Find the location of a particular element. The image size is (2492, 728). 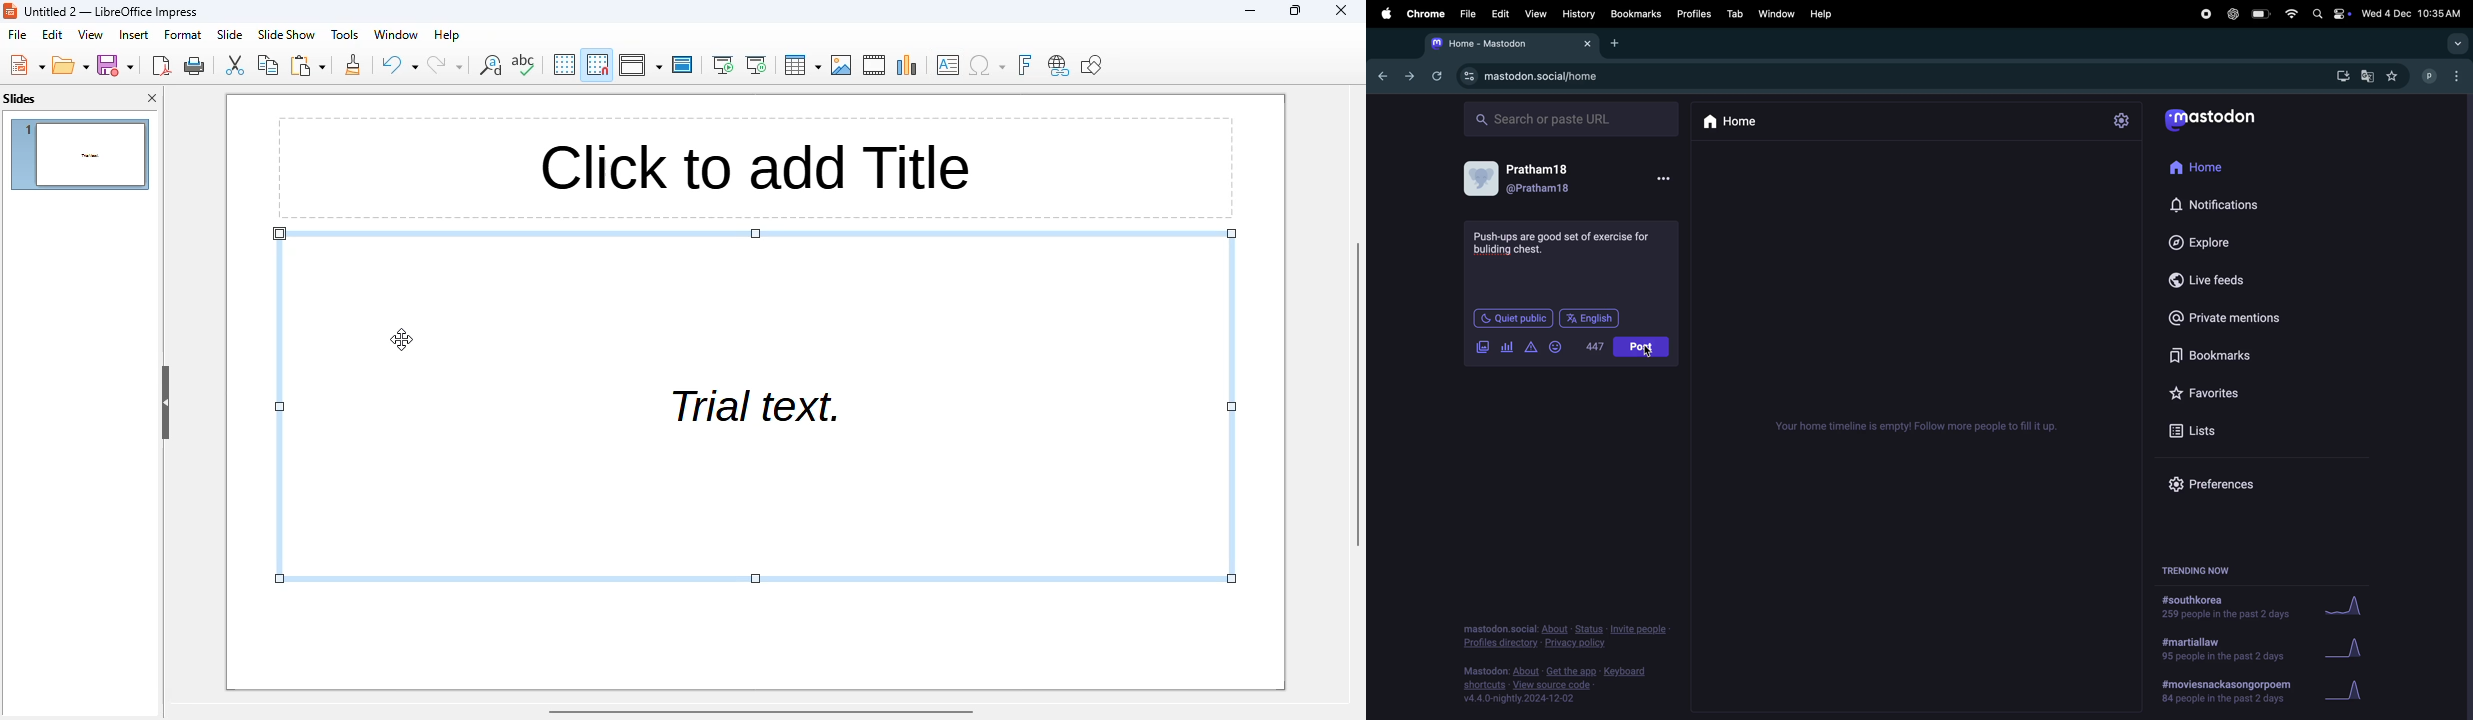

View is located at coordinates (1535, 13).